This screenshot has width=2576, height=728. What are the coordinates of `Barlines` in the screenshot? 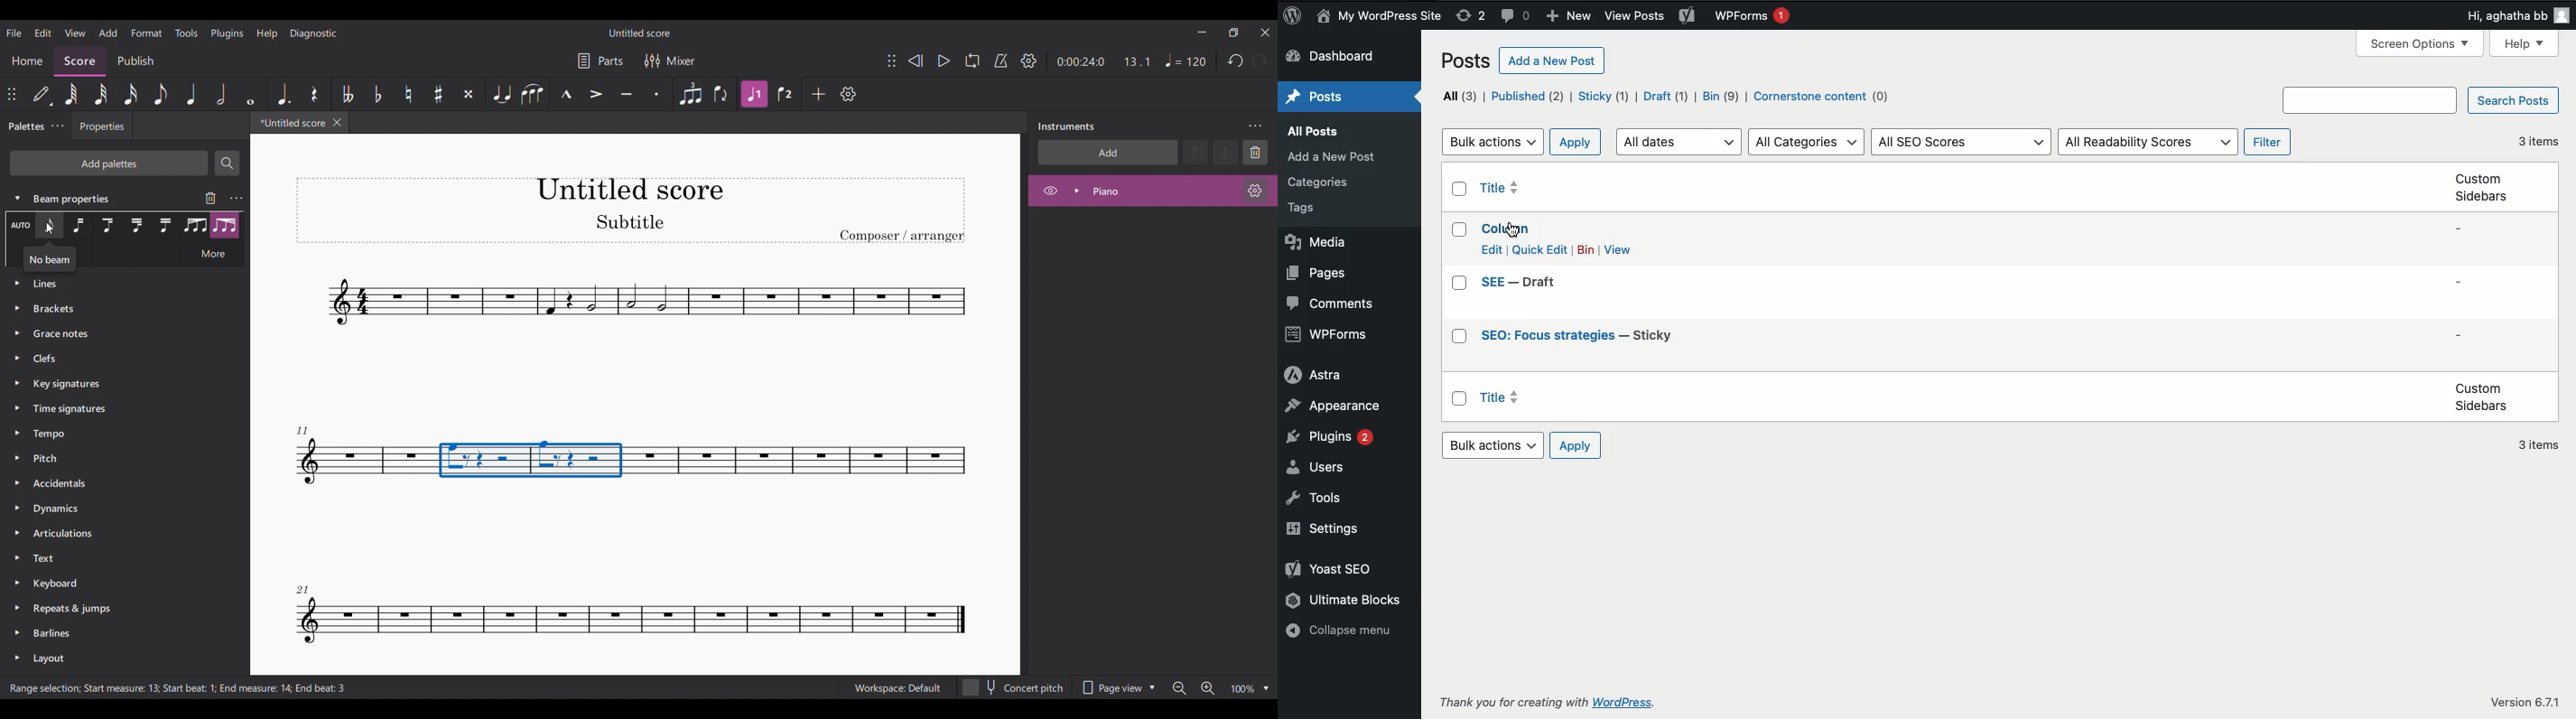 It's located at (113, 634).